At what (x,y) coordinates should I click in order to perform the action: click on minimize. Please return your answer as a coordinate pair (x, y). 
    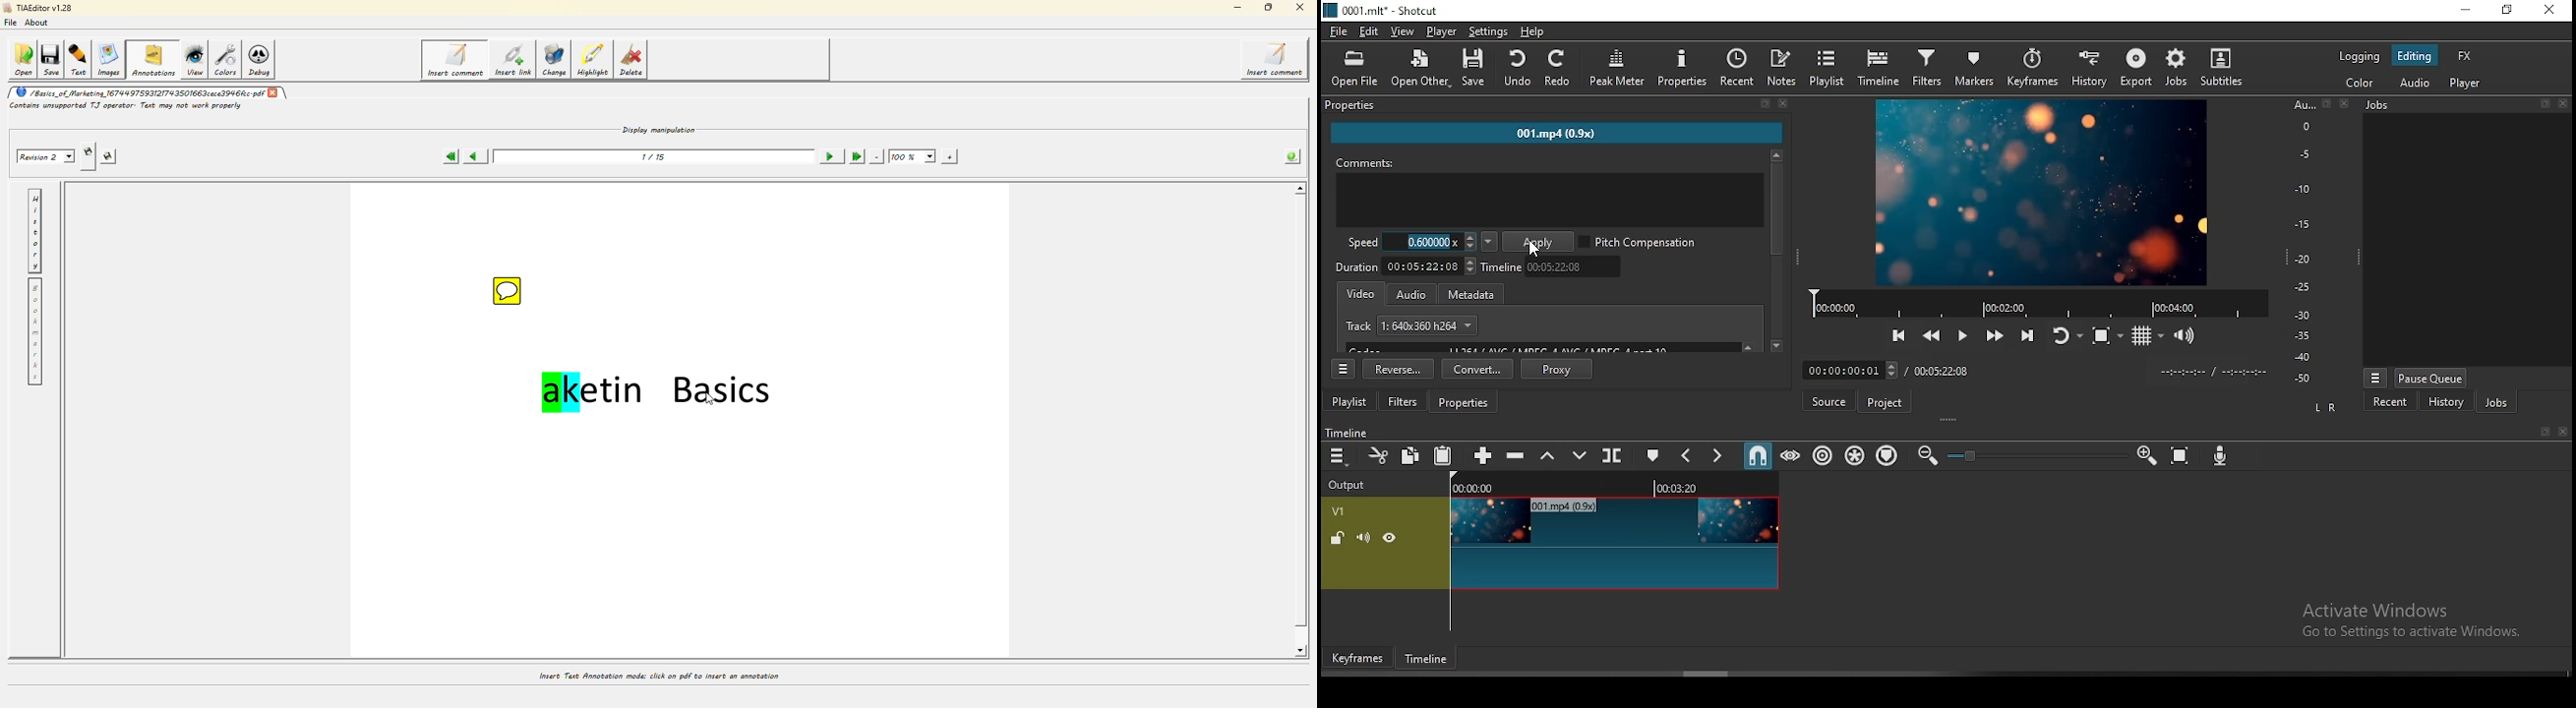
    Looking at the image, I should click on (2469, 10).